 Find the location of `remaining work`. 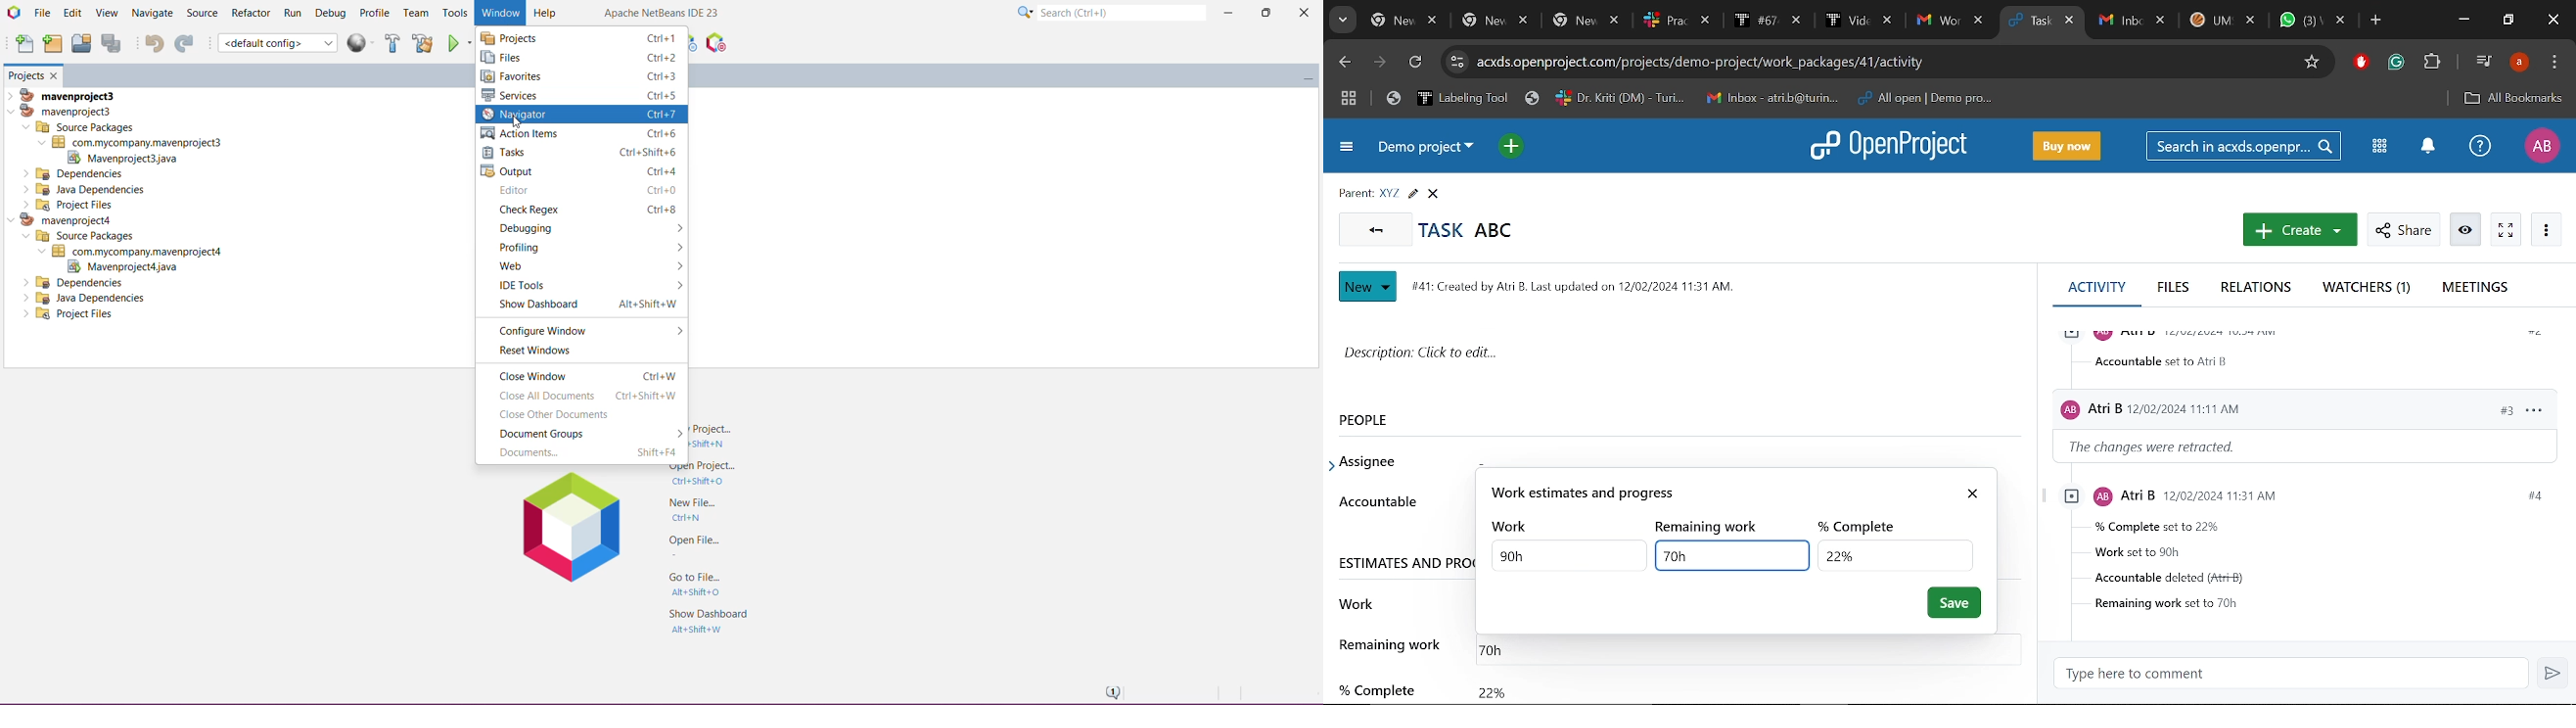

remaining work is located at coordinates (1393, 644).